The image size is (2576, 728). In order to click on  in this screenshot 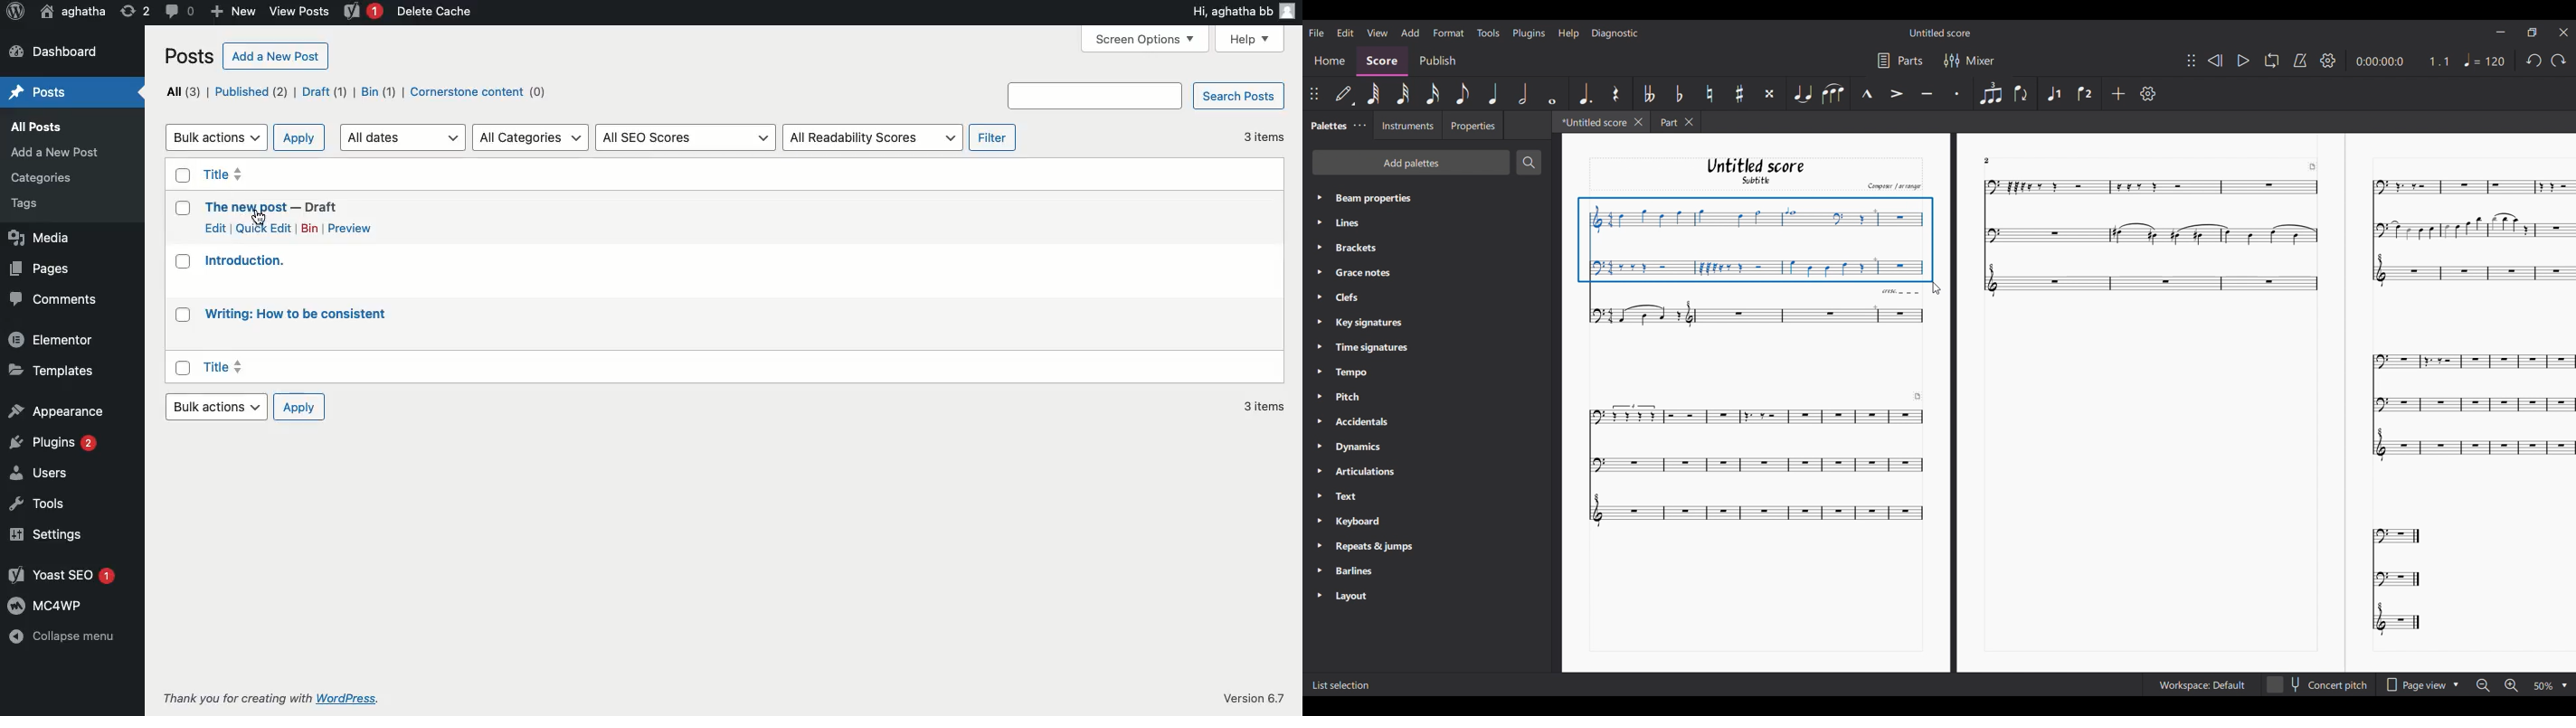, I will do `click(1316, 597)`.